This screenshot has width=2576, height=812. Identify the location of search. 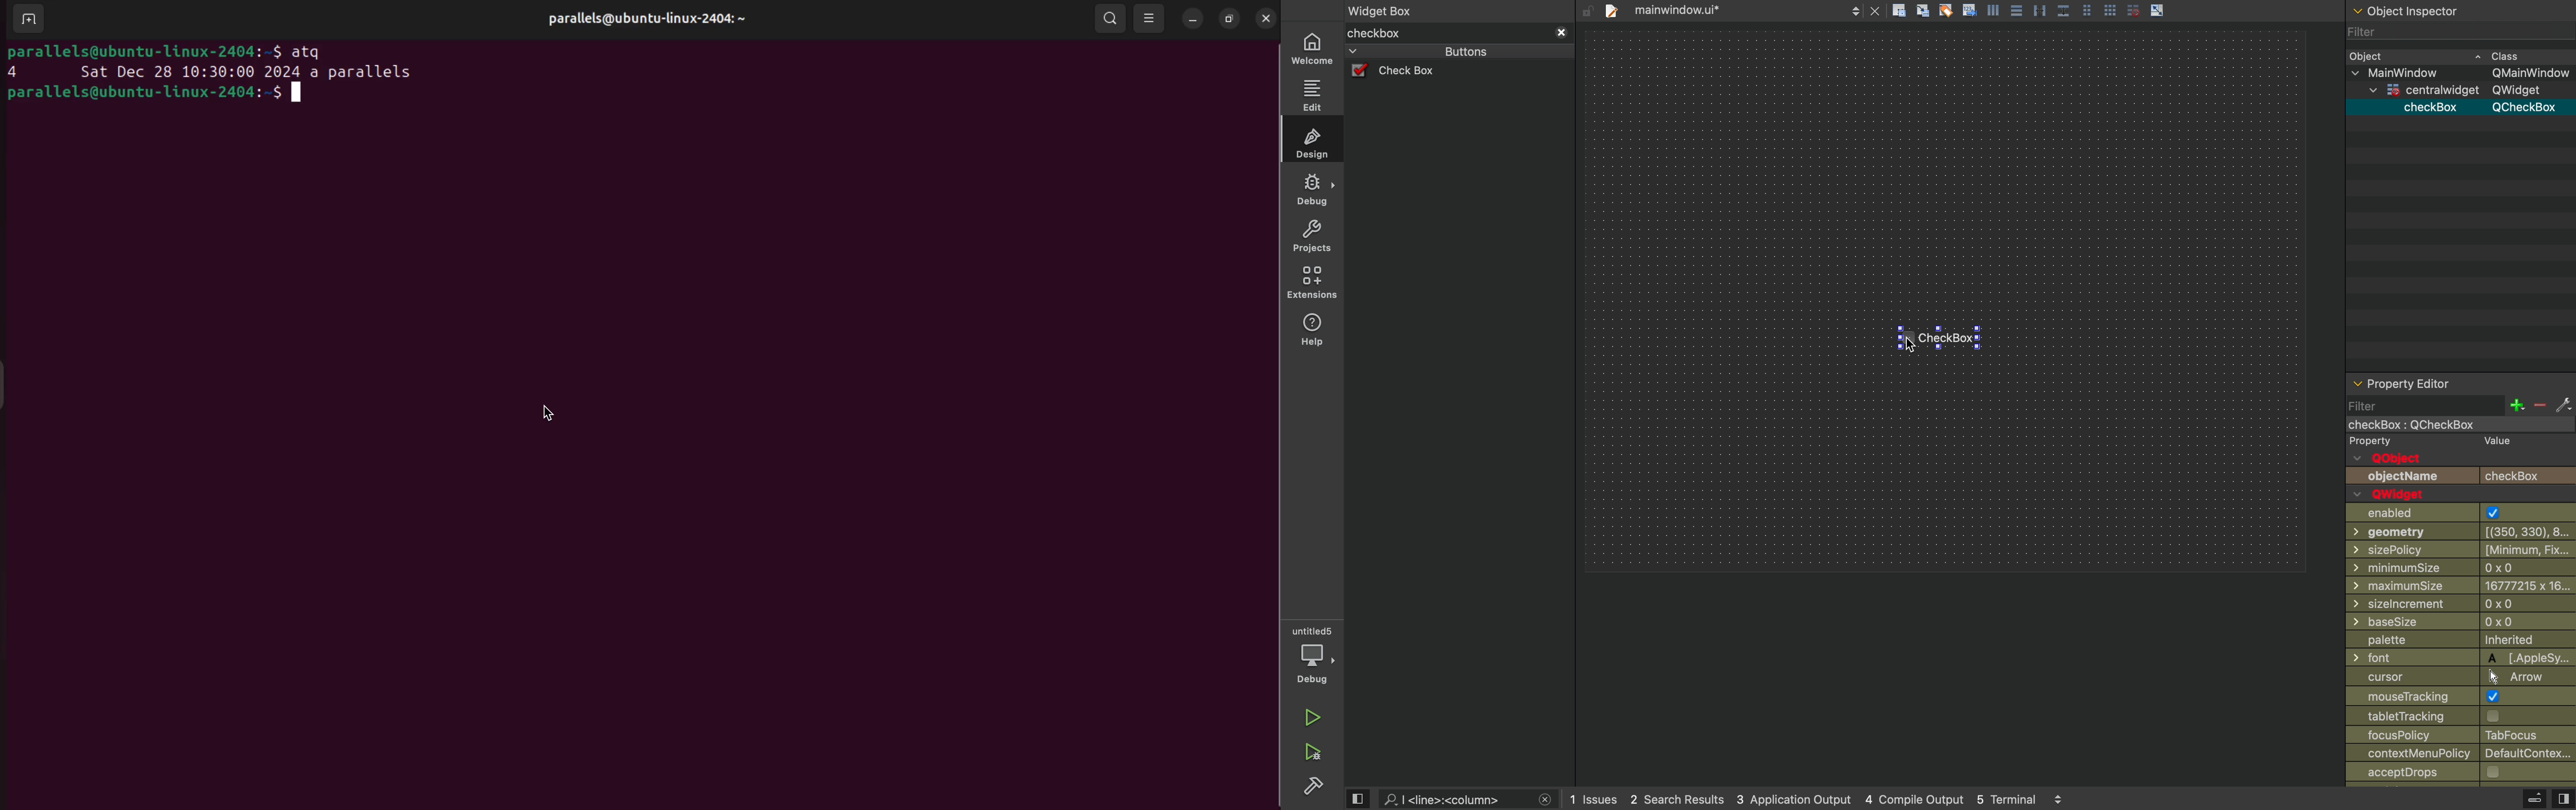
(1112, 19).